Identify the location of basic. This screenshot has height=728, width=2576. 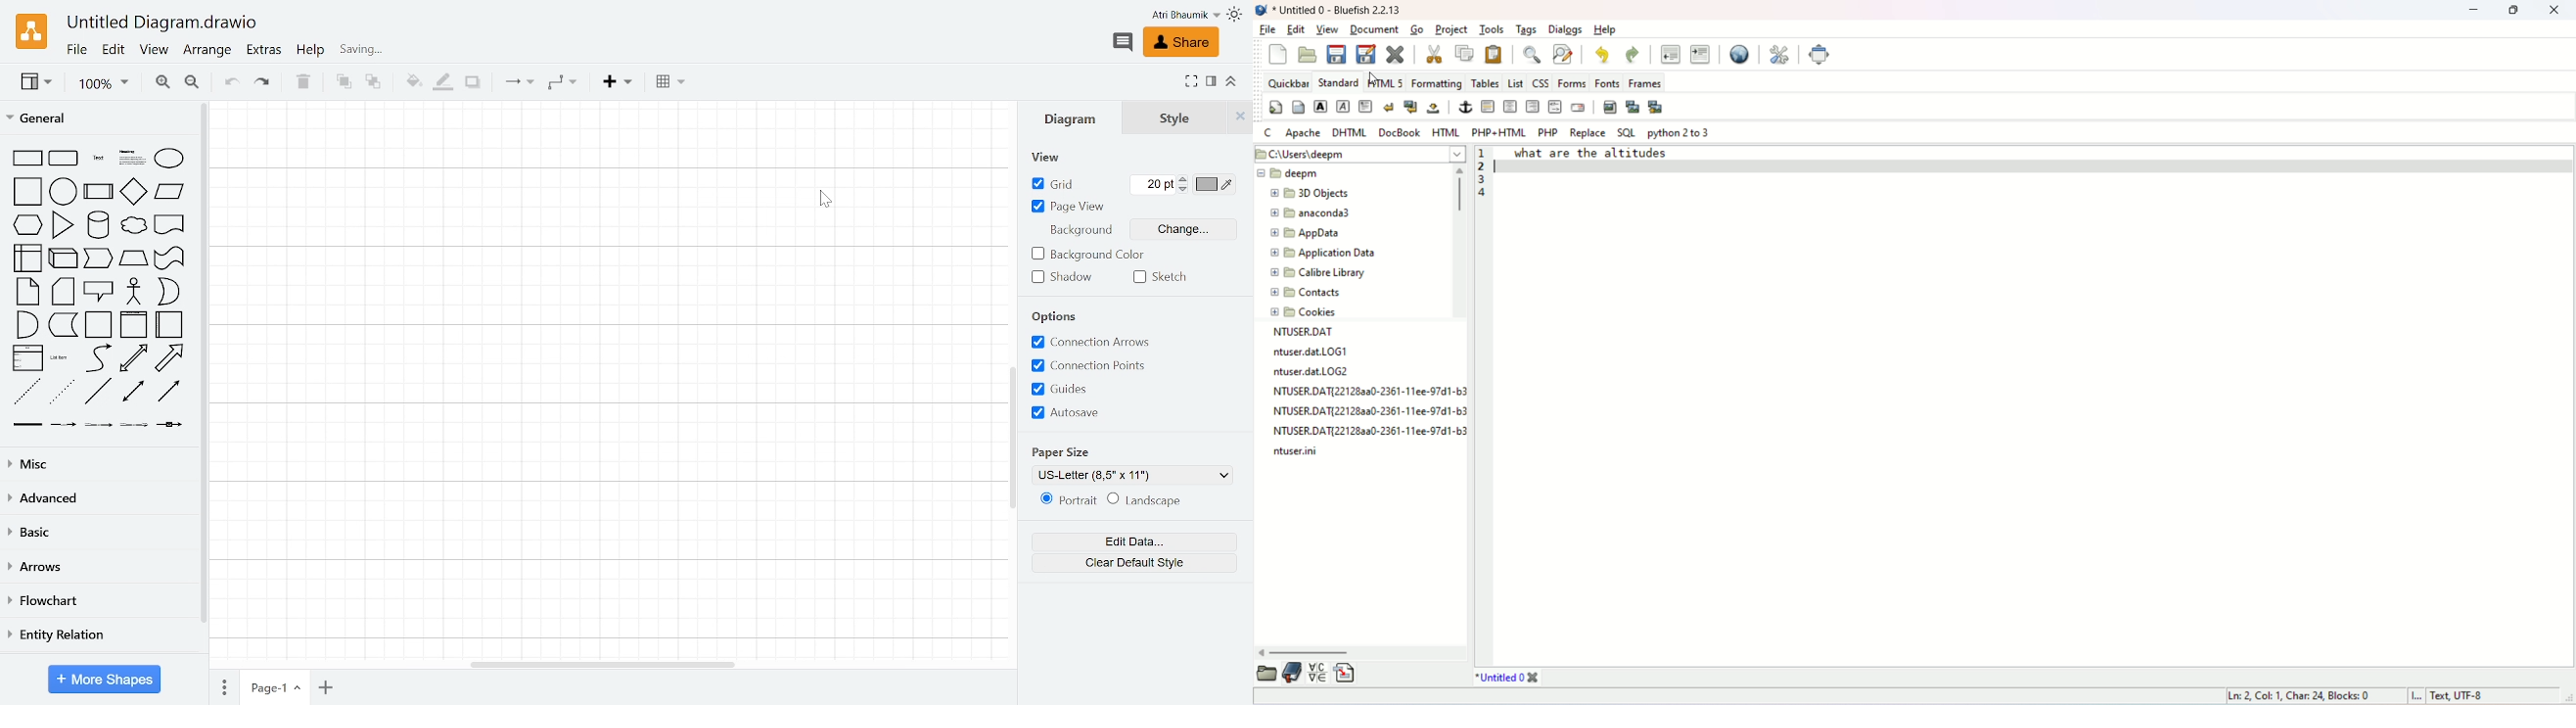
(99, 532).